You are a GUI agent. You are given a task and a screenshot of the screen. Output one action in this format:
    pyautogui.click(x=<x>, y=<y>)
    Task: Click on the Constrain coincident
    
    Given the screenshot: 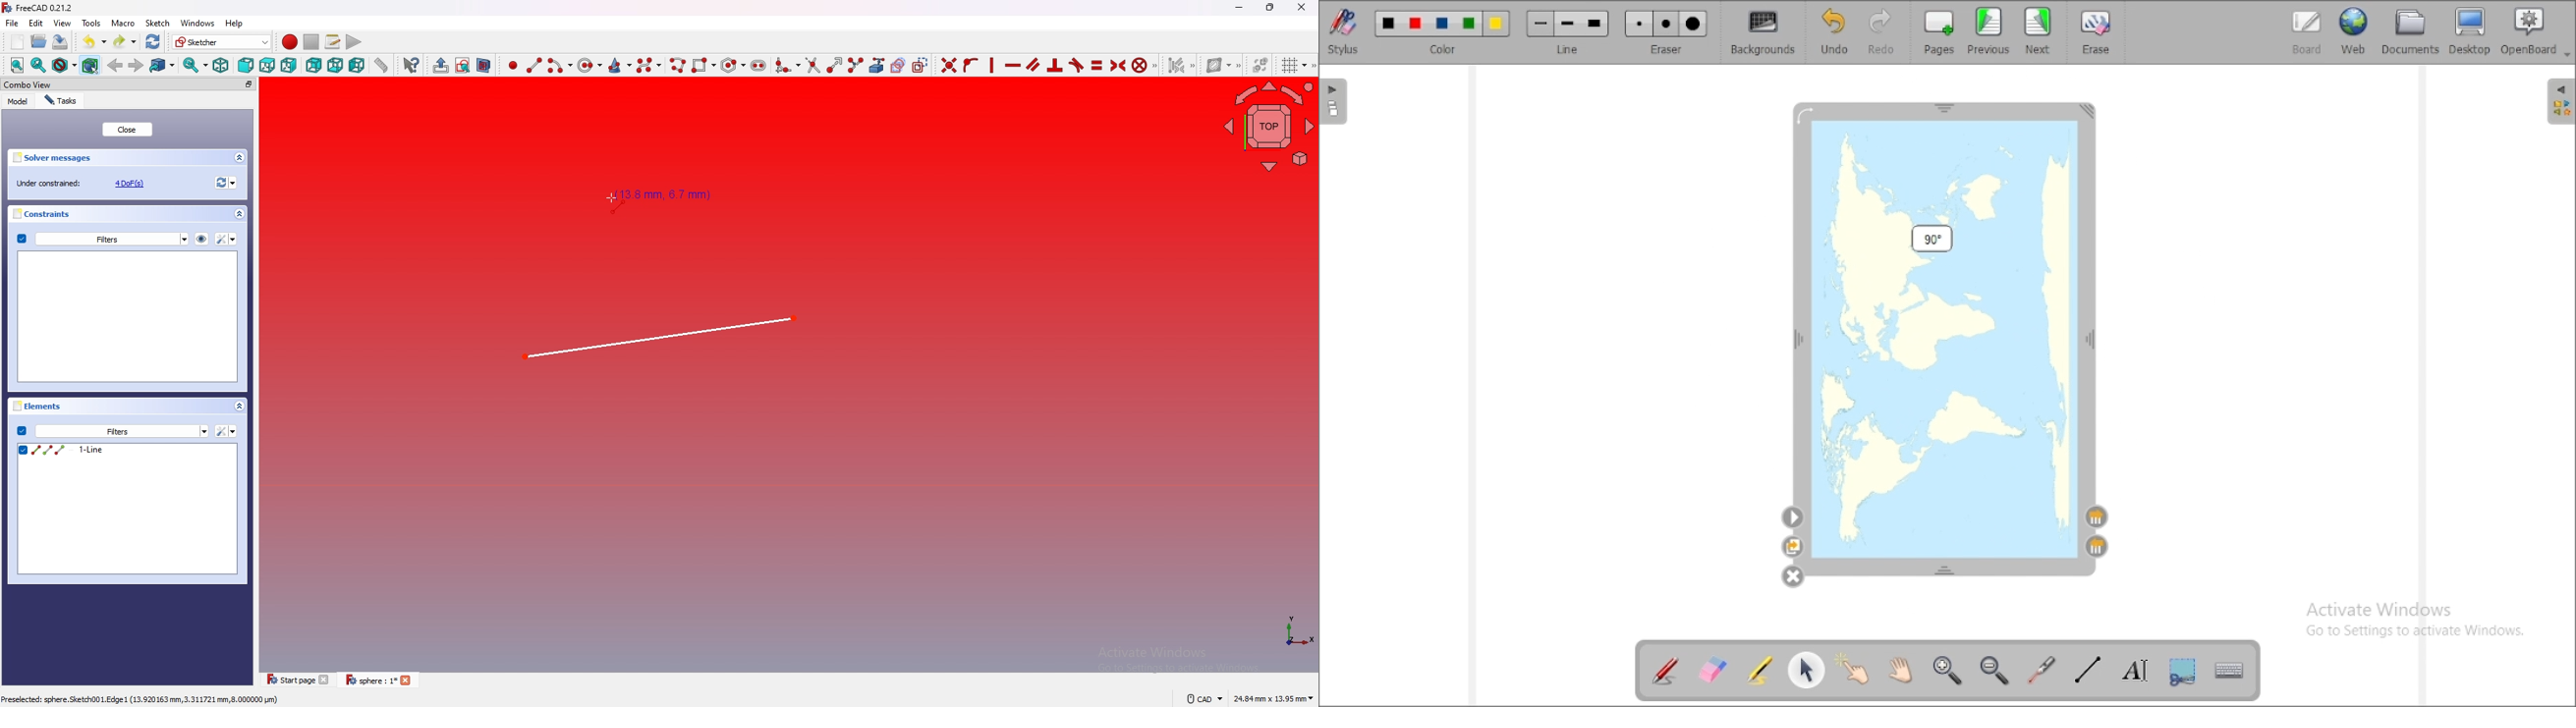 What is the action you would take?
    pyautogui.click(x=946, y=65)
    